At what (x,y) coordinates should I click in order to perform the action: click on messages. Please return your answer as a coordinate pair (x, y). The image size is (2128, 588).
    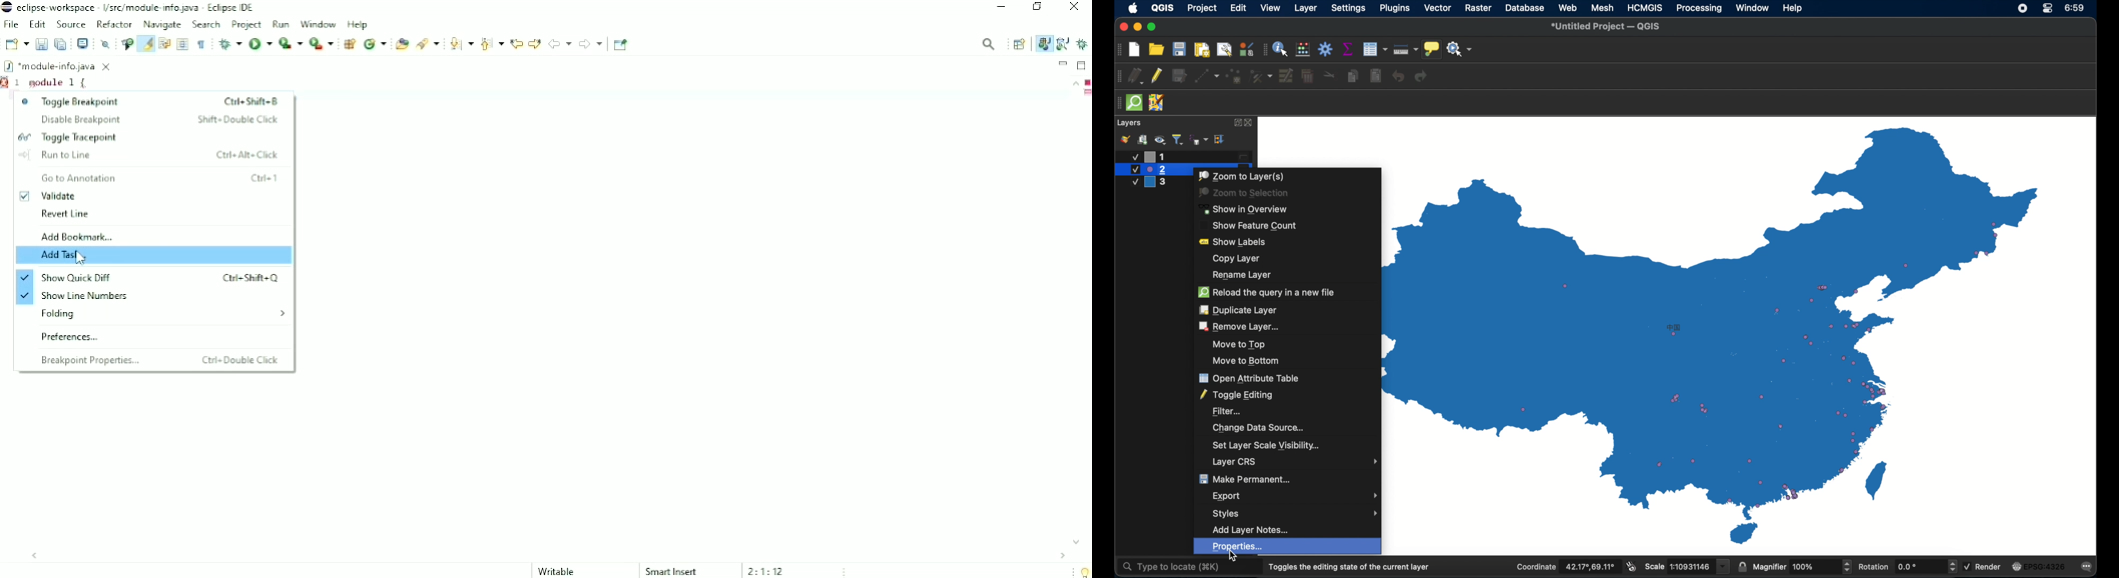
    Looking at the image, I should click on (2088, 567).